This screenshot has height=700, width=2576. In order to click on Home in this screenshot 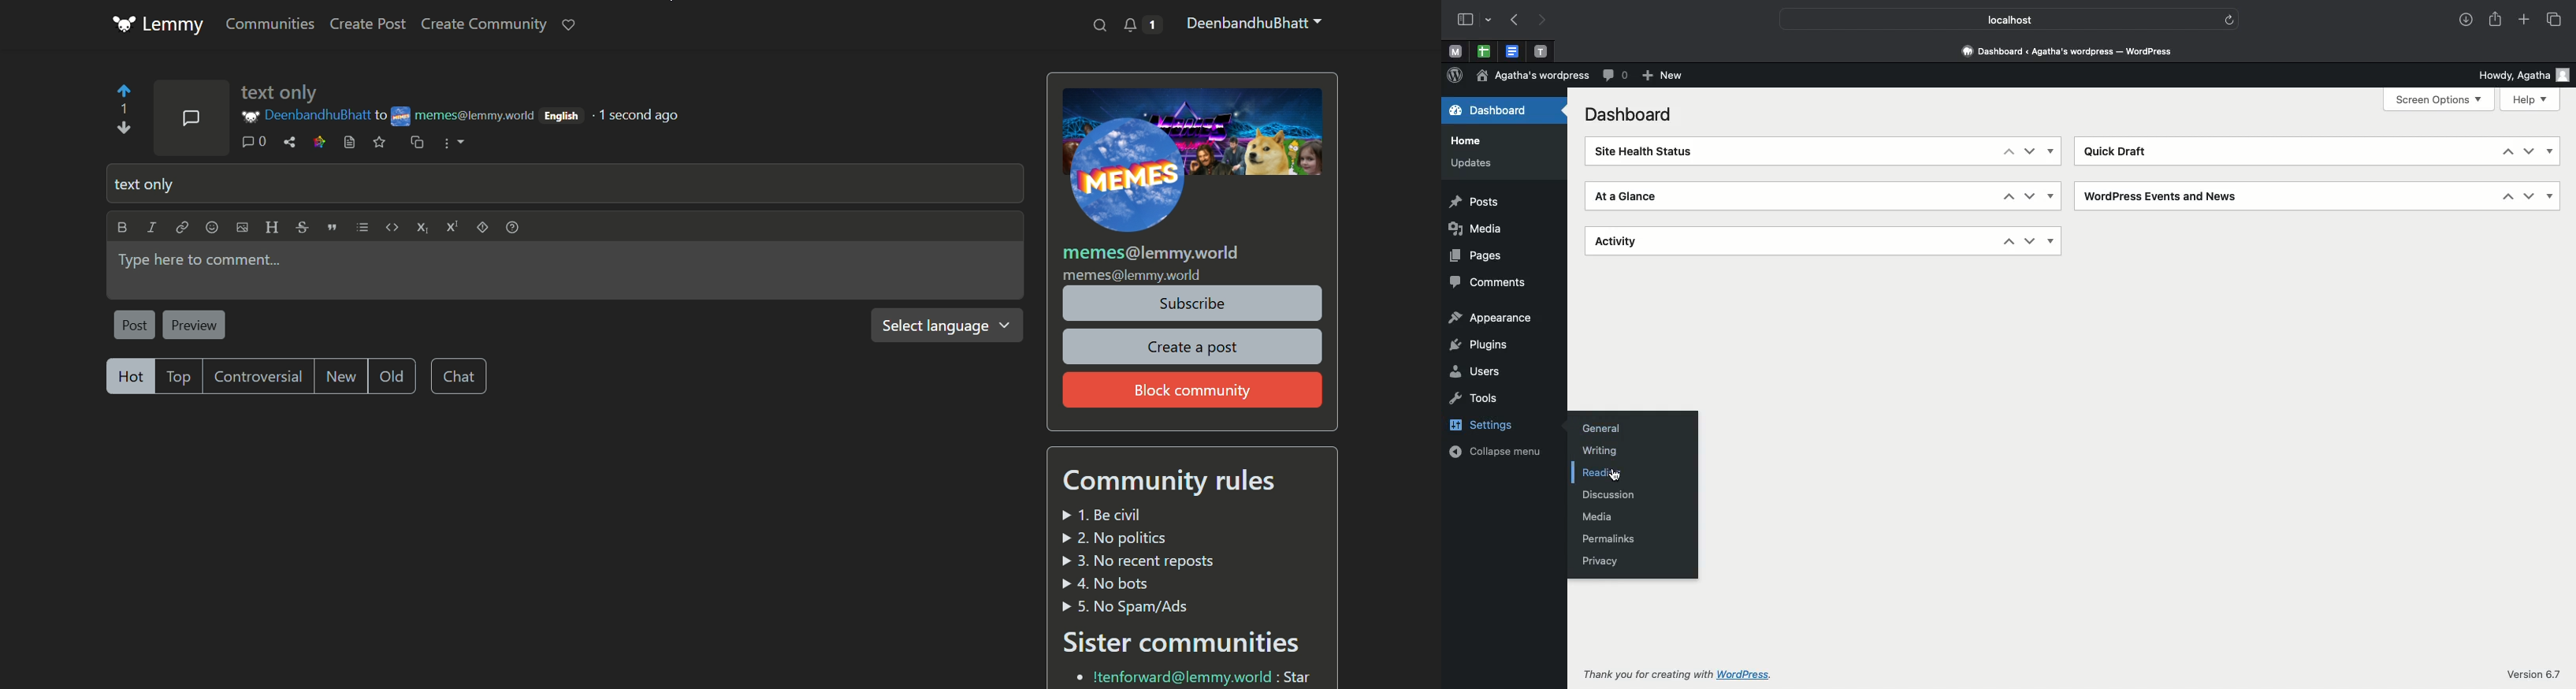, I will do `click(1469, 140)`.